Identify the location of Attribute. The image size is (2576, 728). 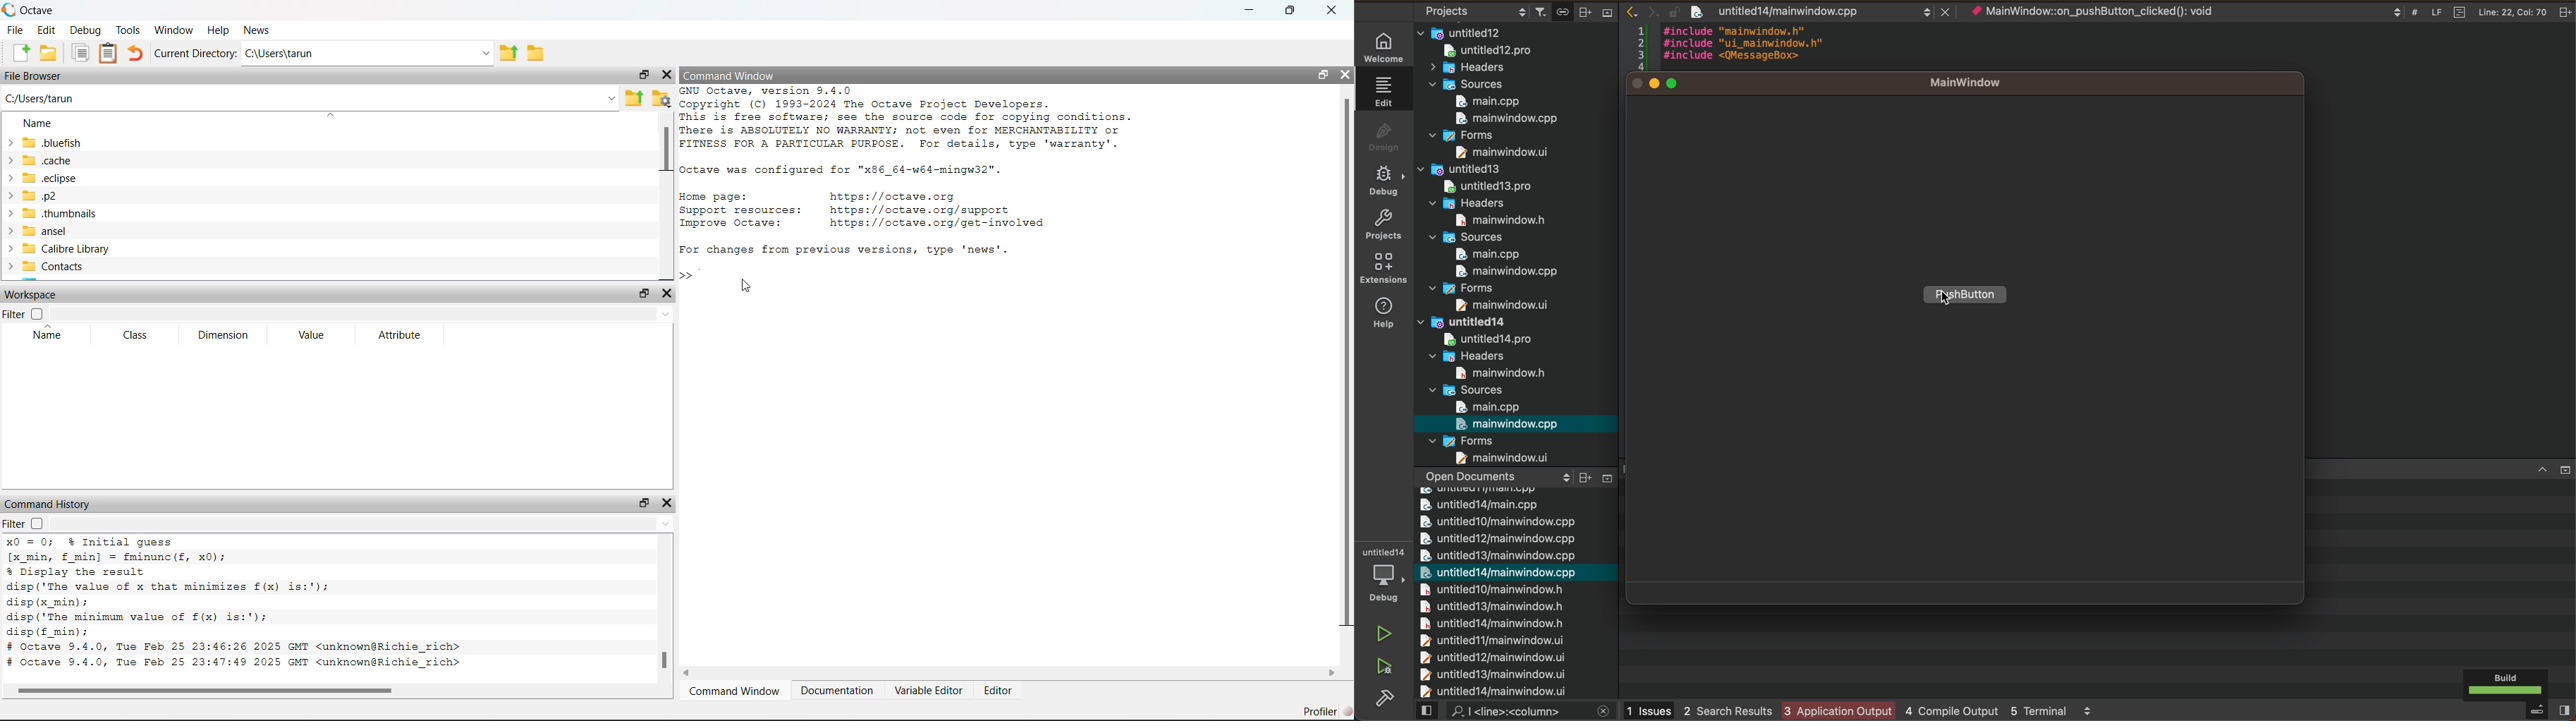
(399, 334).